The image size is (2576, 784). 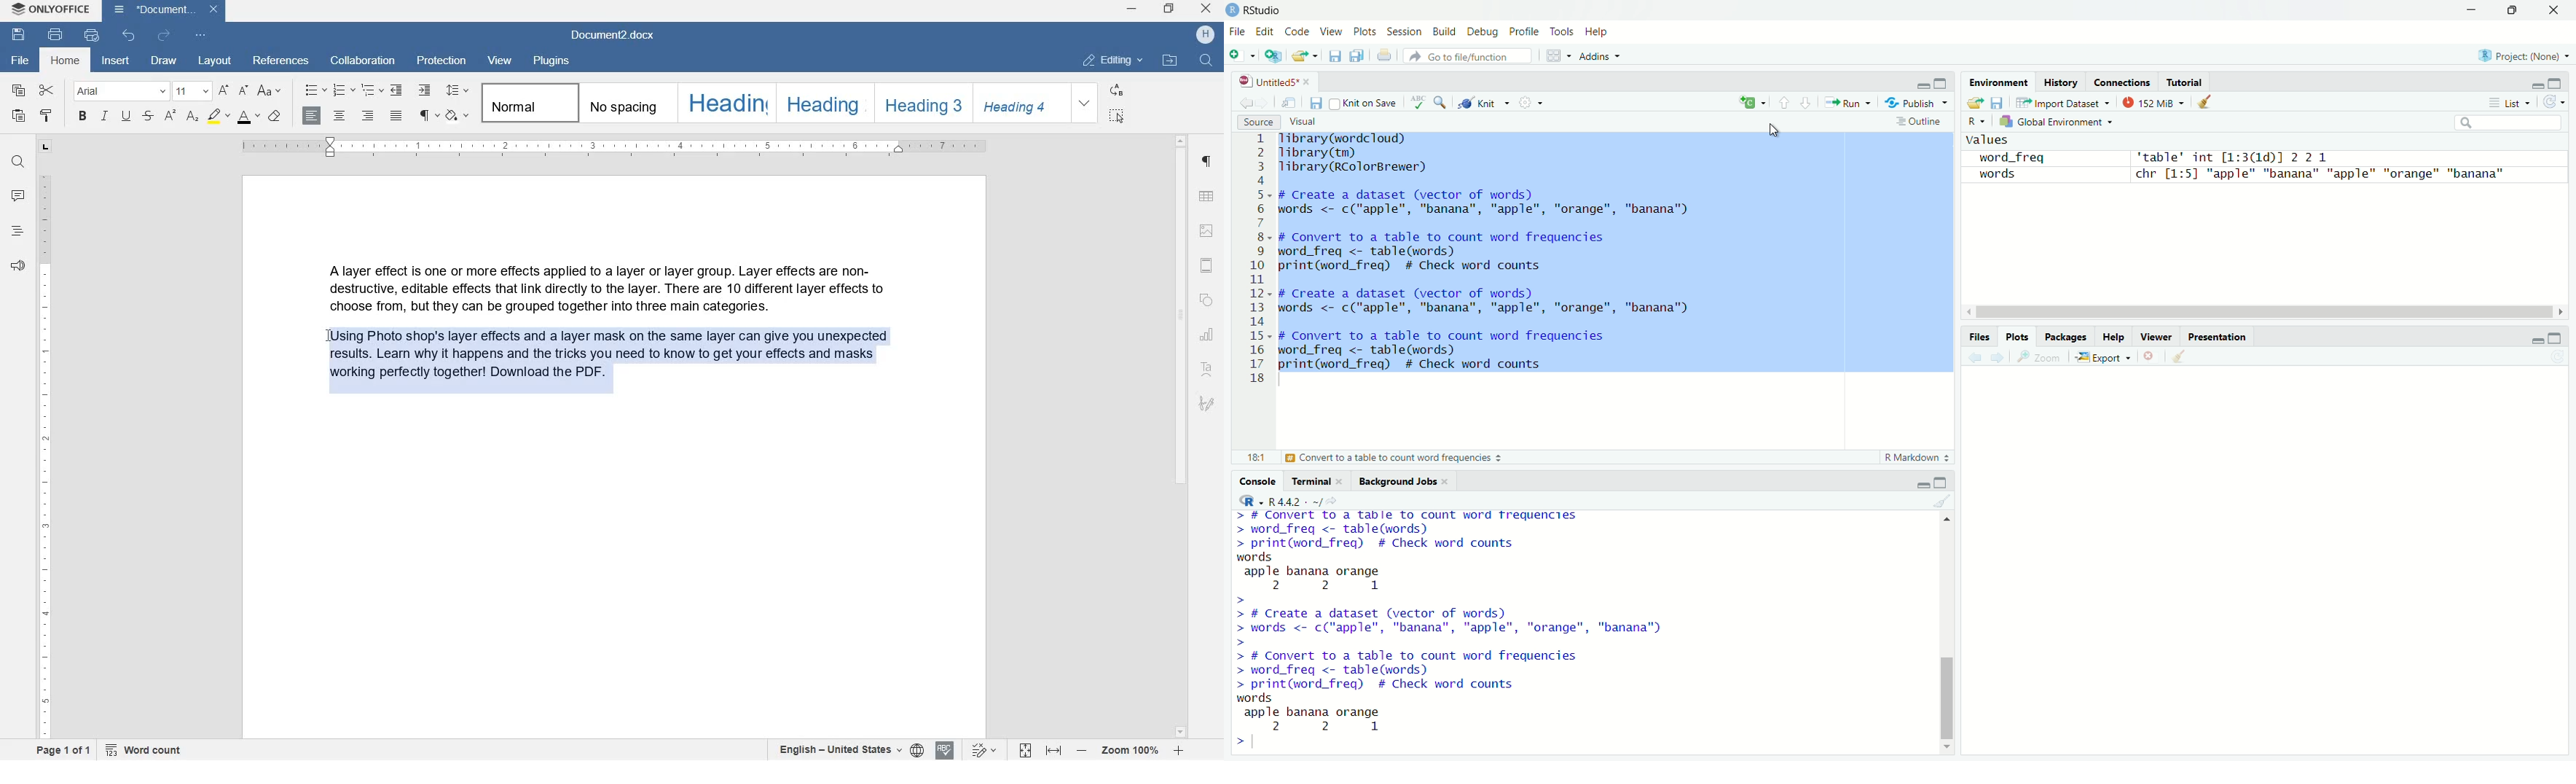 I want to click on CLEAR STYLE, so click(x=278, y=117).